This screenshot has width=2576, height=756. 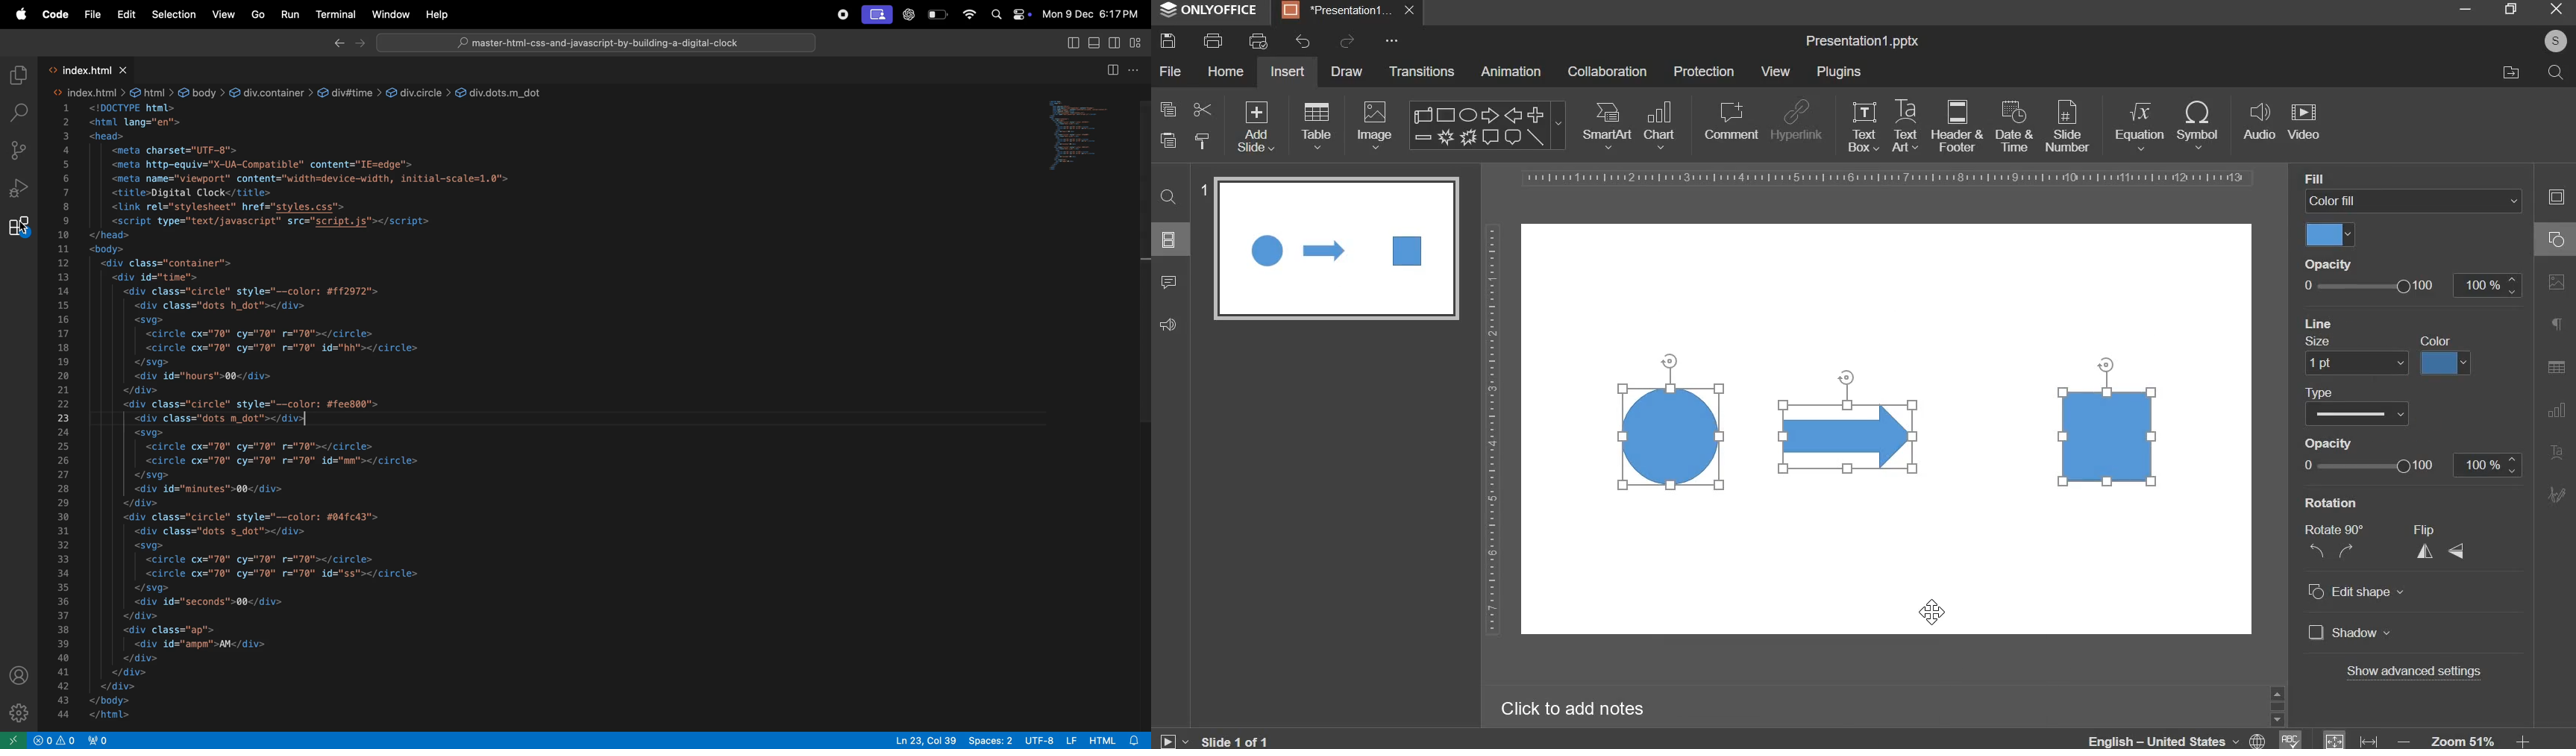 What do you see at coordinates (991, 739) in the screenshot?
I see `spaces` at bounding box center [991, 739].